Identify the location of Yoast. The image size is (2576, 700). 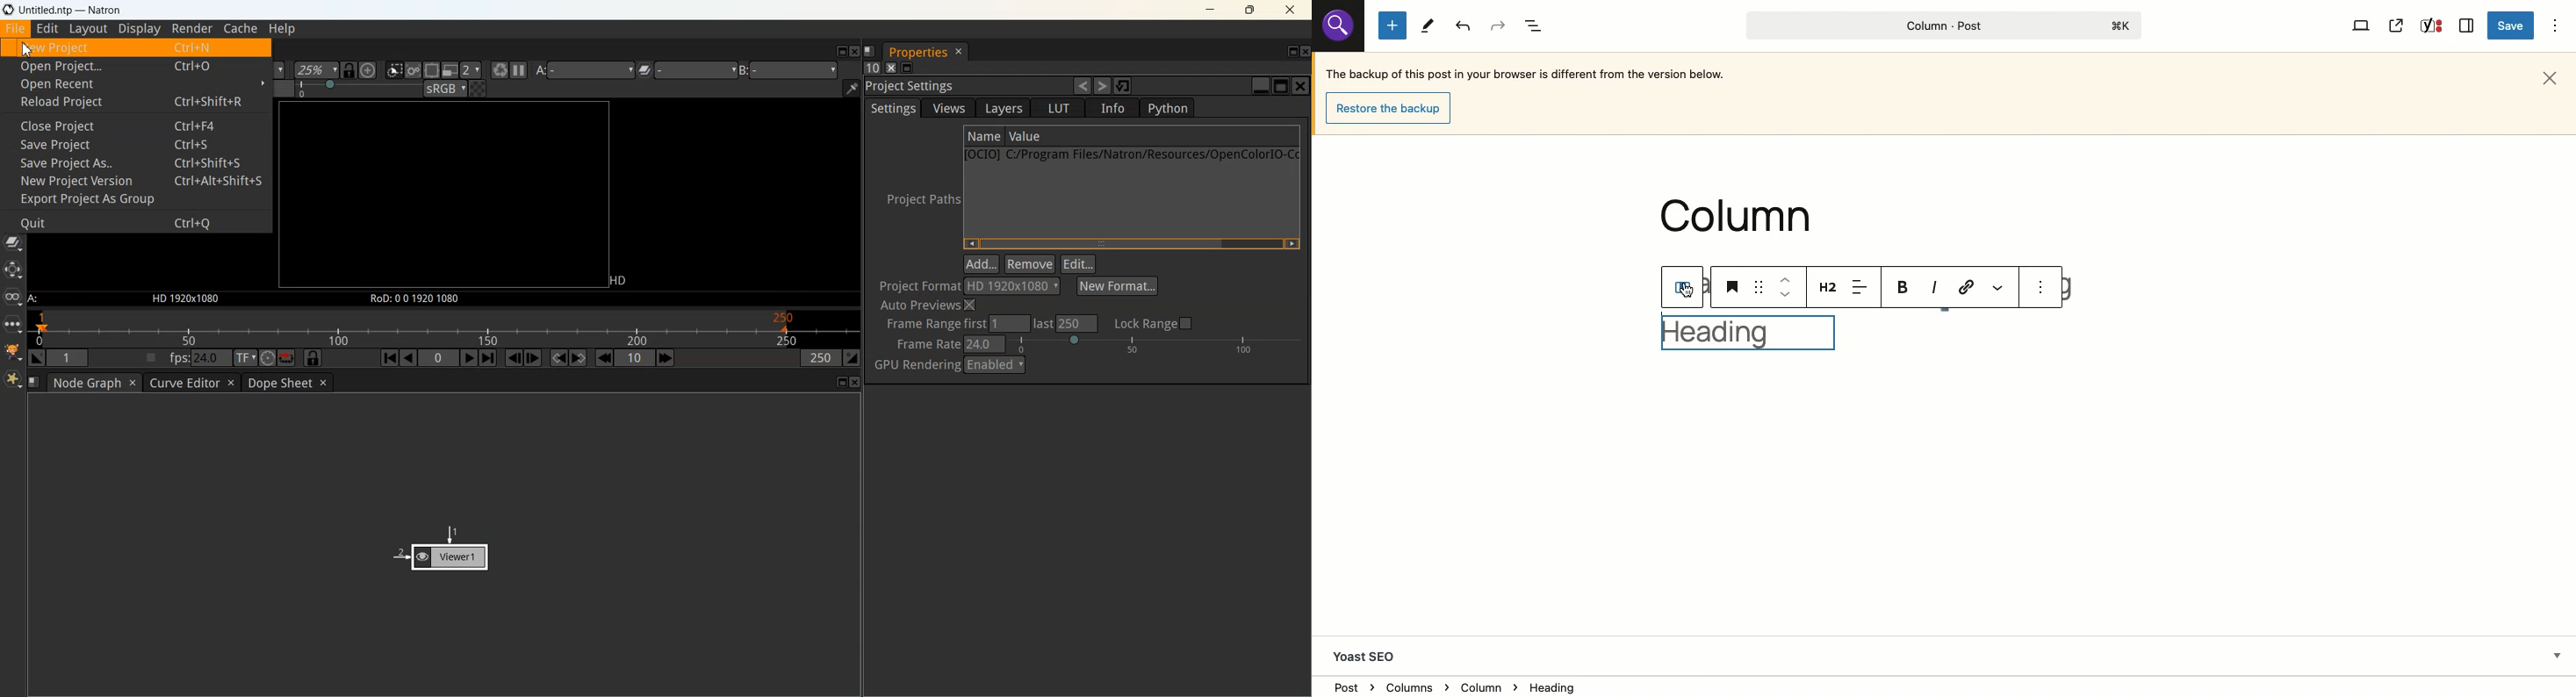
(2429, 27).